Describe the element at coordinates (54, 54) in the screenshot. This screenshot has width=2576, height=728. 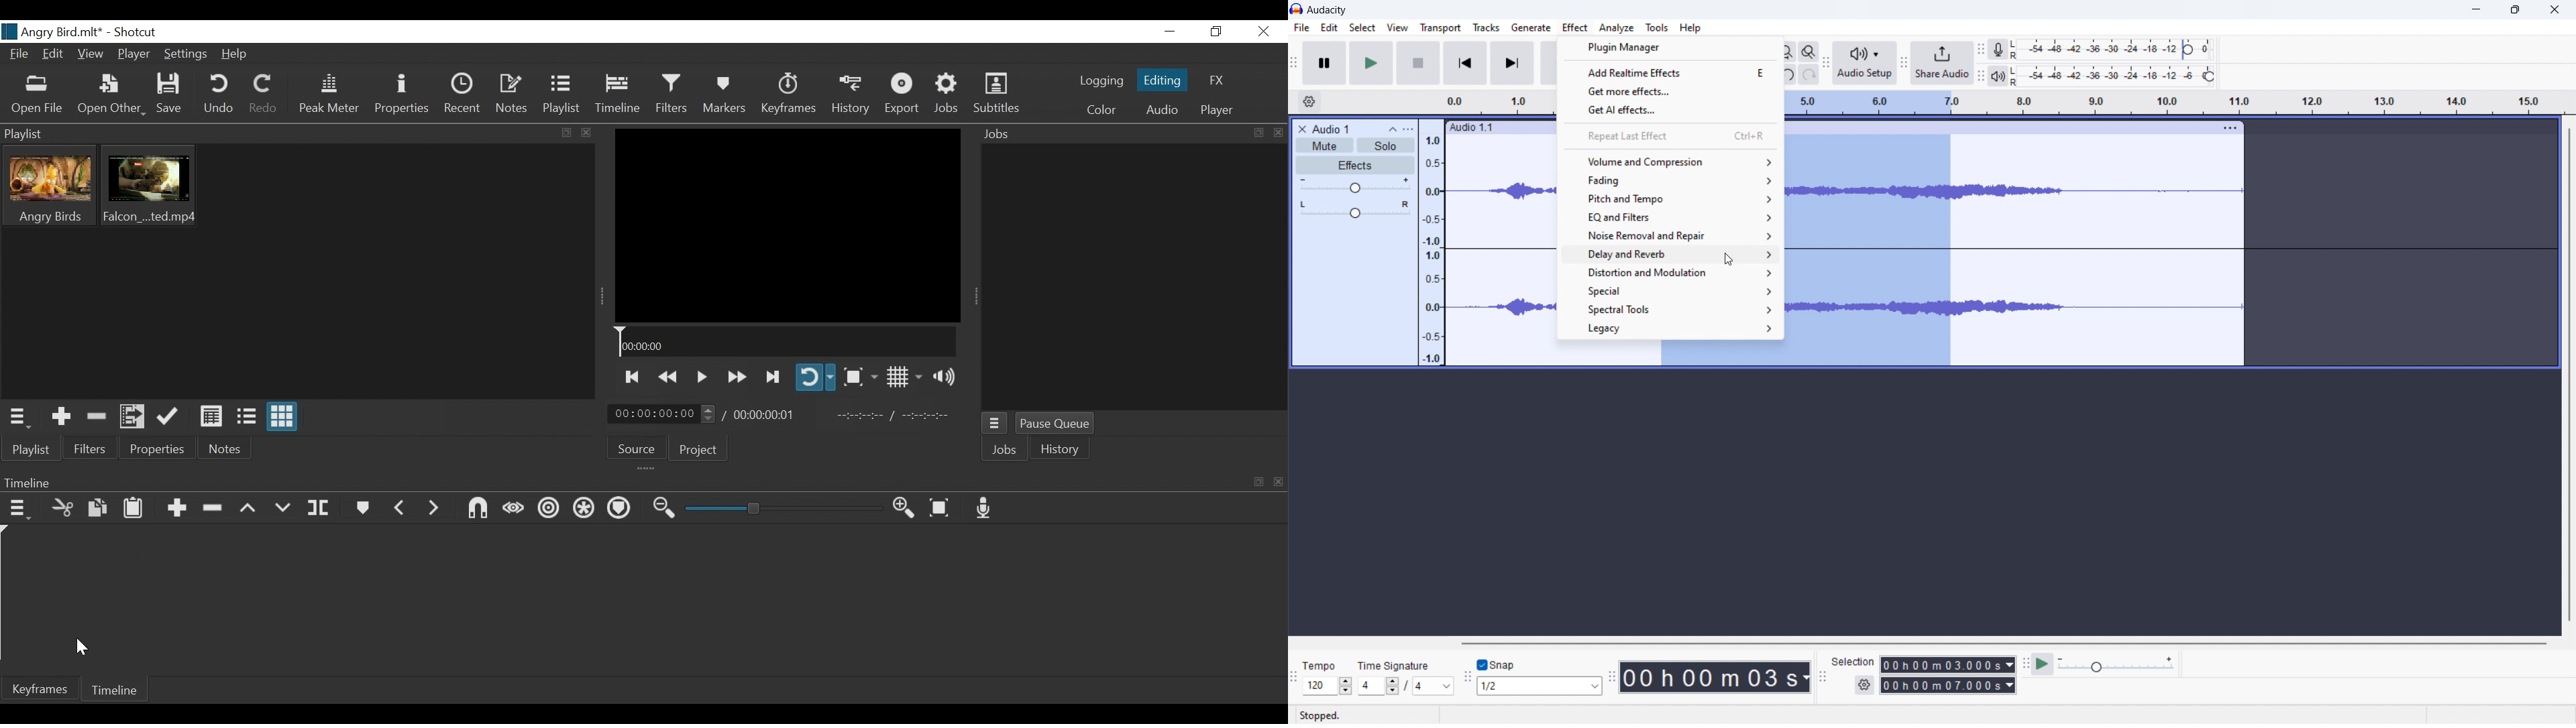
I see `Edit` at that location.